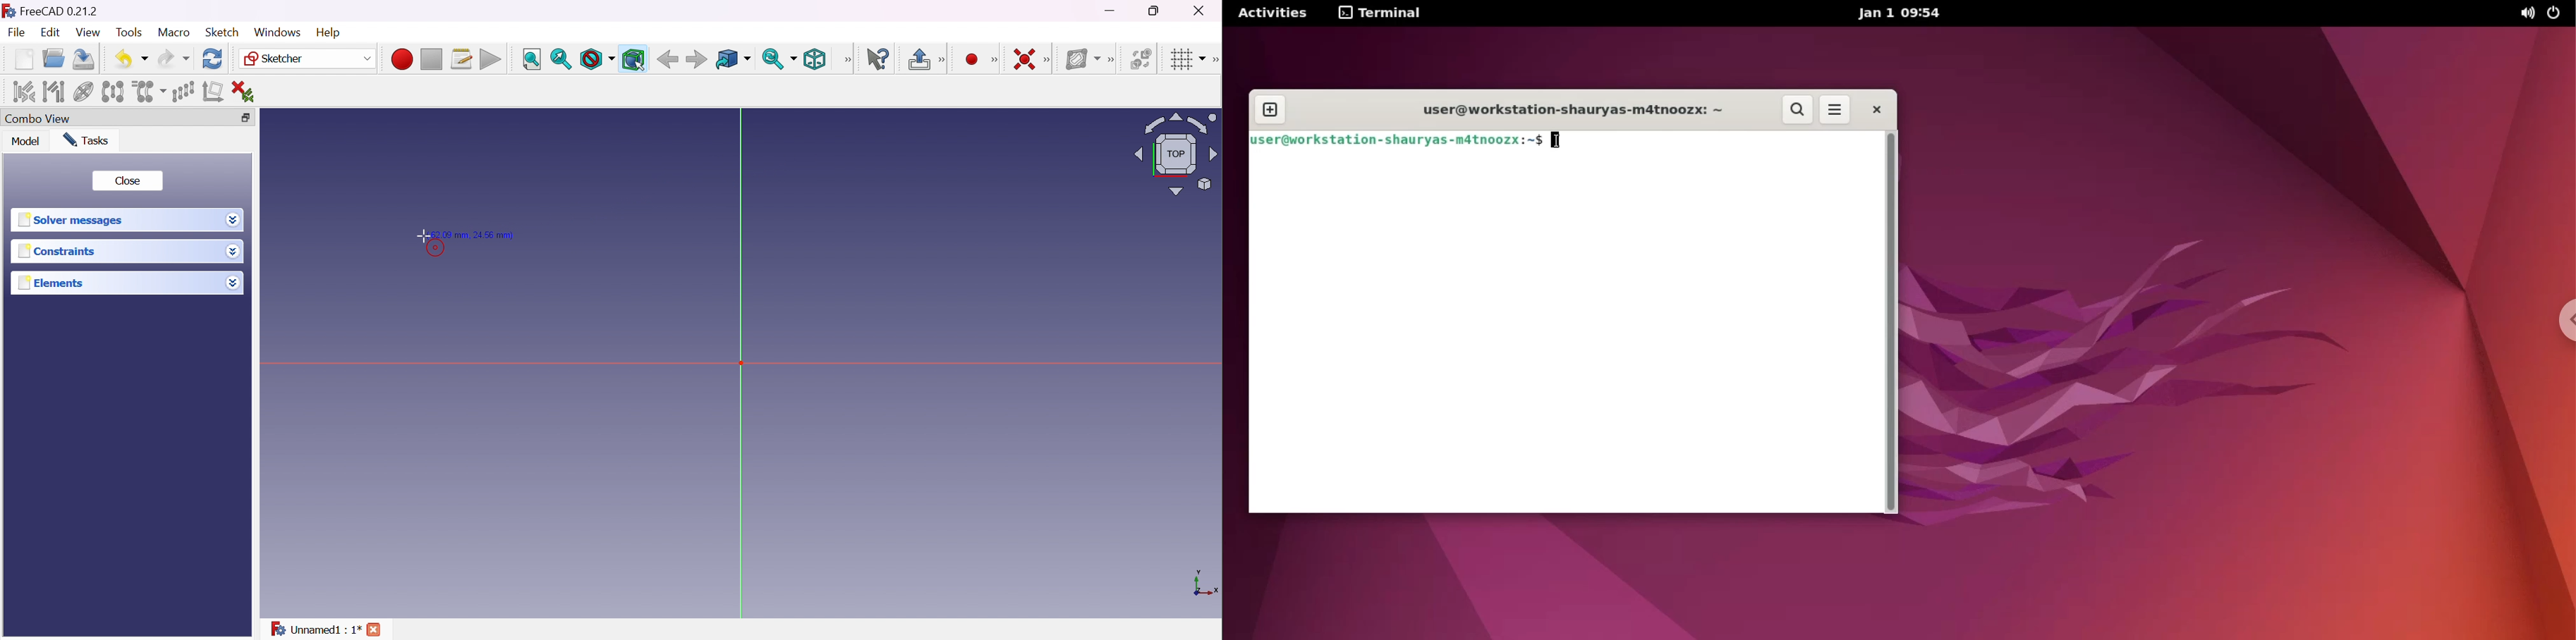 The height and width of the screenshot is (644, 2576). What do you see at coordinates (376, 629) in the screenshot?
I see `close` at bounding box center [376, 629].